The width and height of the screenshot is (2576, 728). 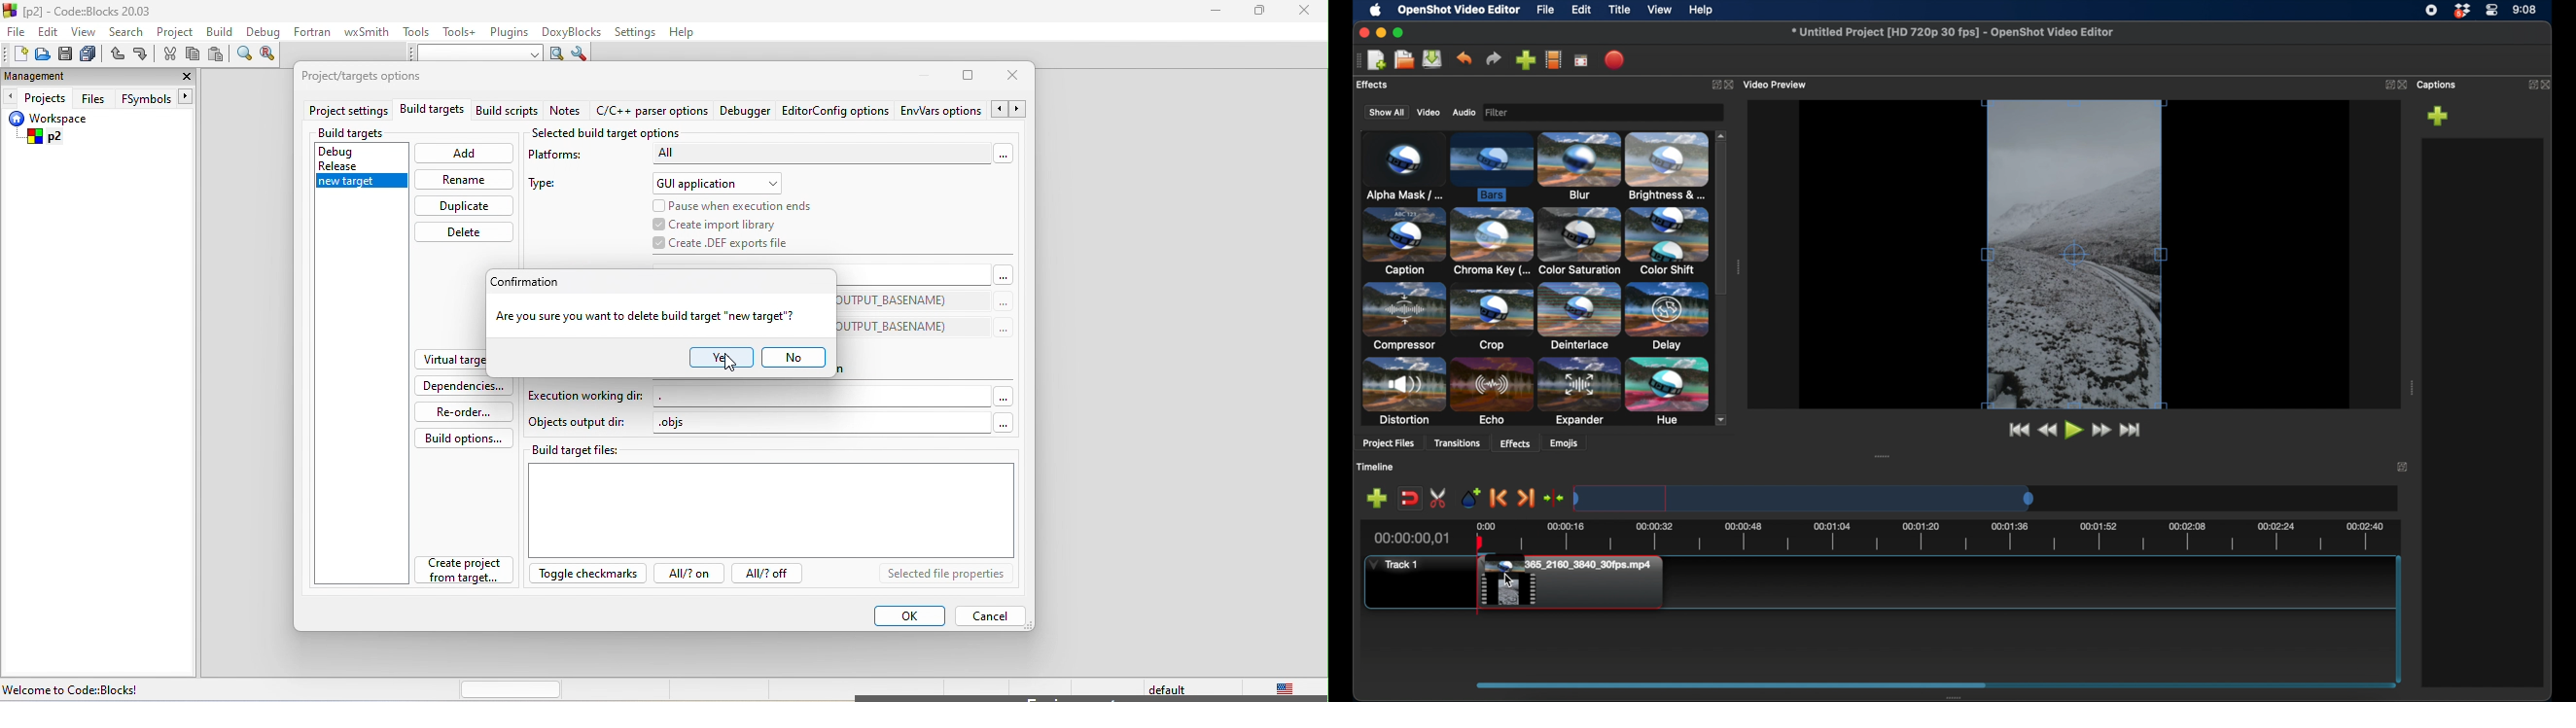 I want to click on open, so click(x=40, y=57).